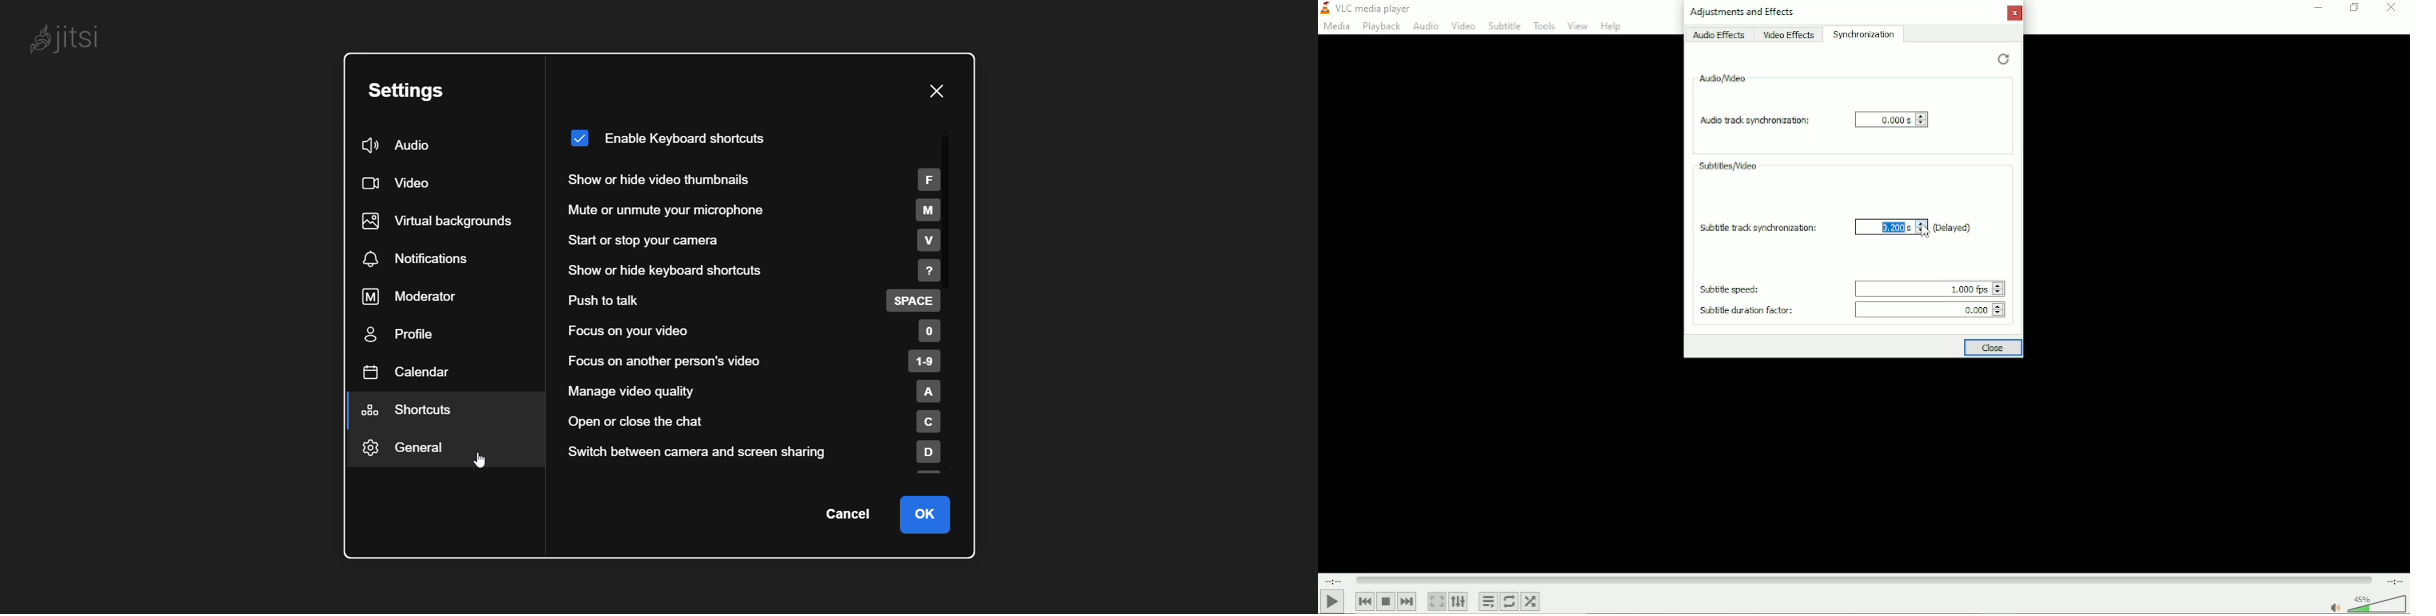  I want to click on toggle between loop all, loop one and no loop, so click(1511, 601).